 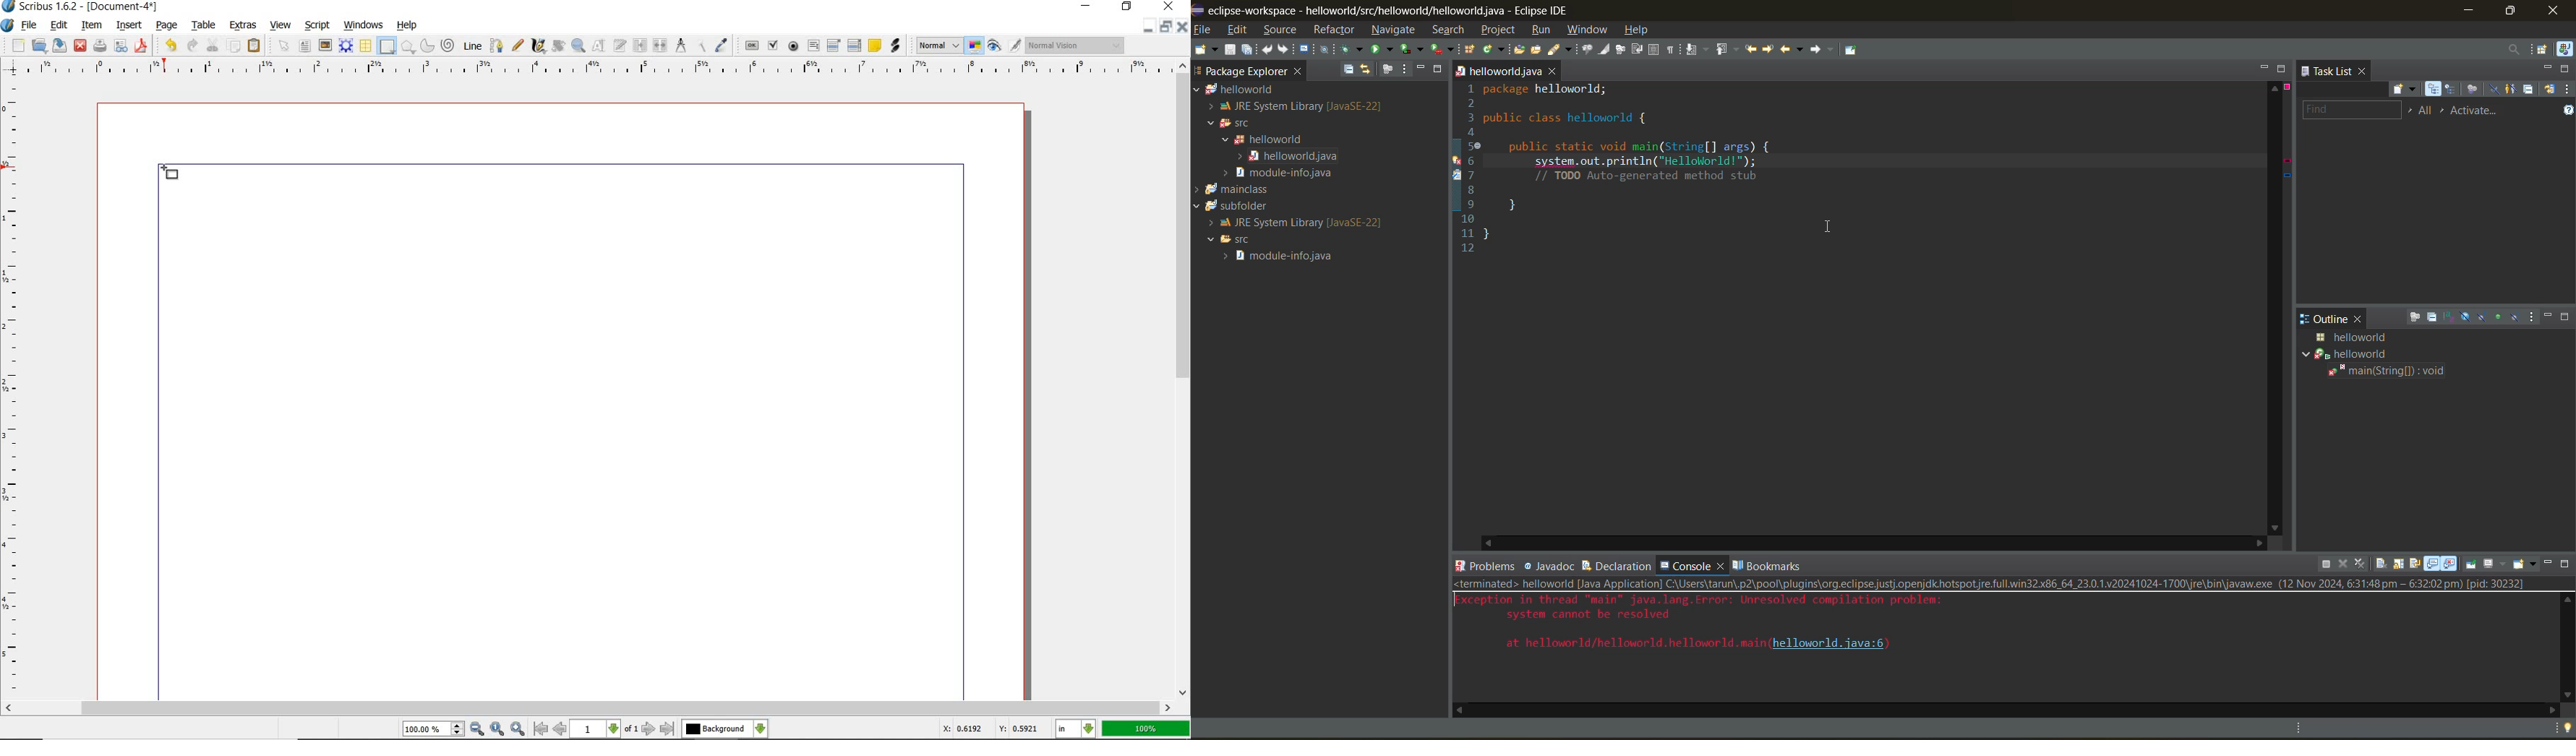 I want to click on spiral, so click(x=449, y=45).